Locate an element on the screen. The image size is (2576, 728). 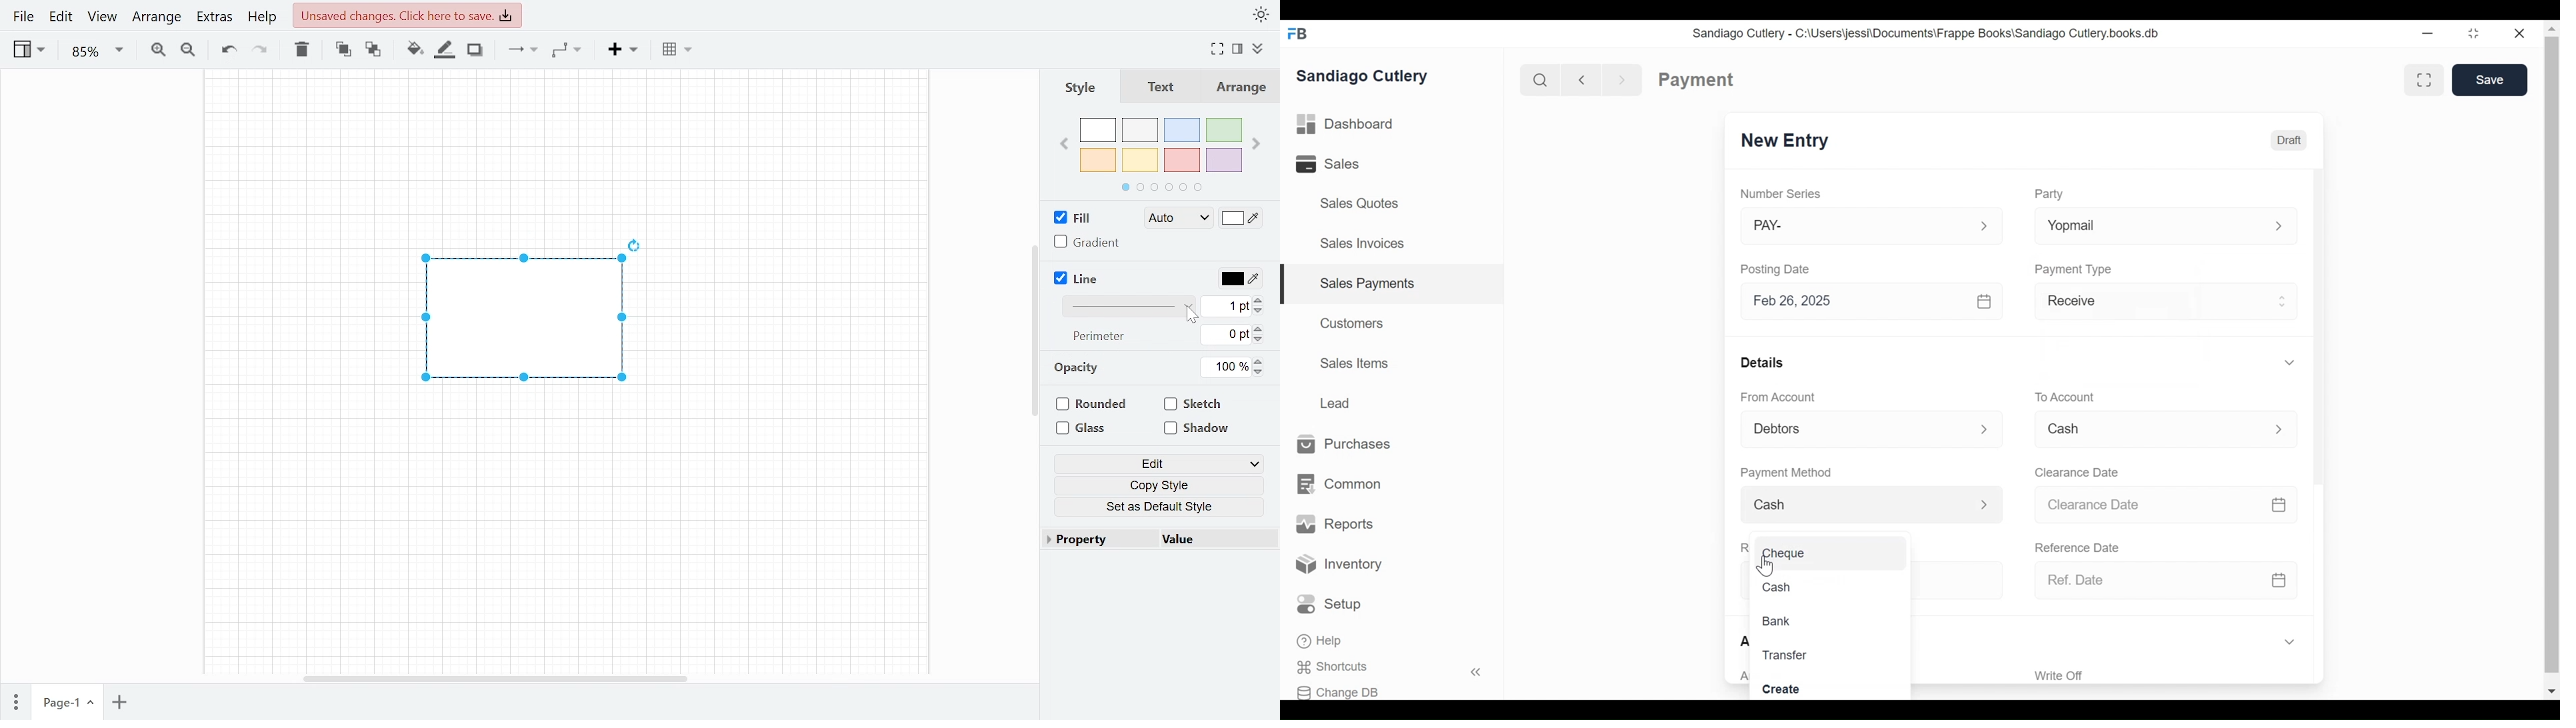
Cash is located at coordinates (1855, 503).